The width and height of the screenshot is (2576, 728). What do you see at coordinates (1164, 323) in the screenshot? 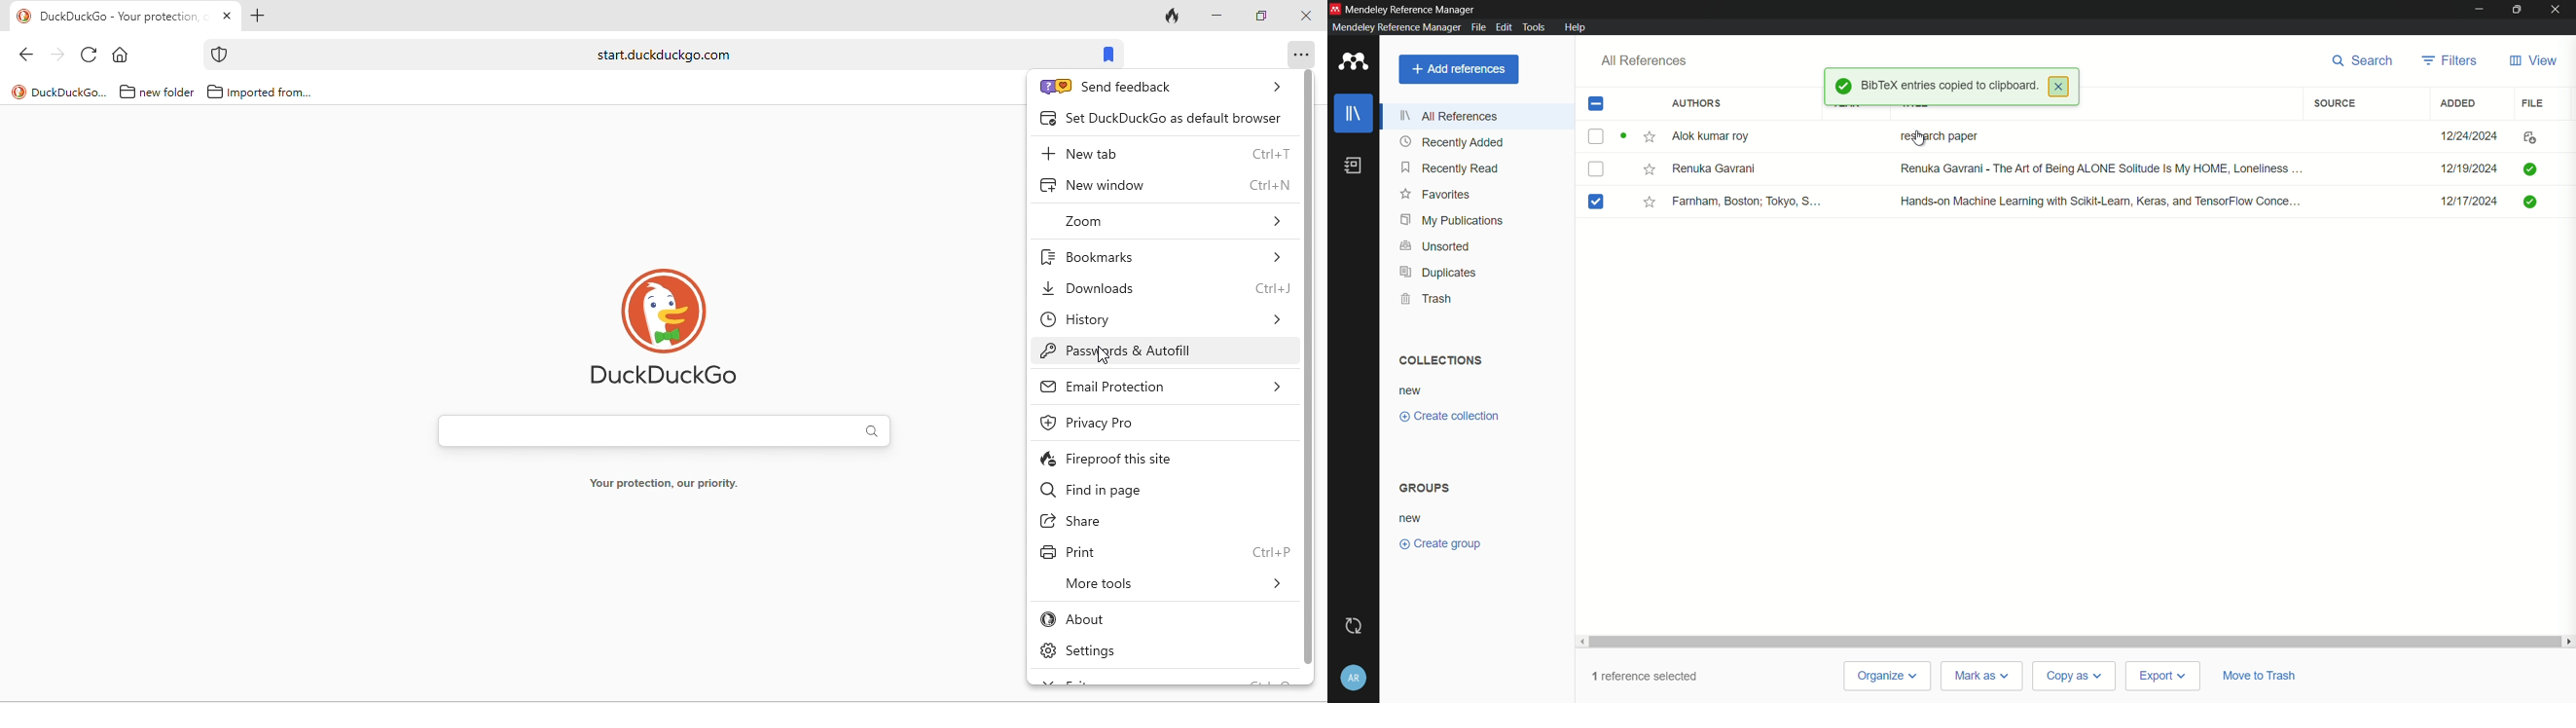
I see `history` at bounding box center [1164, 323].